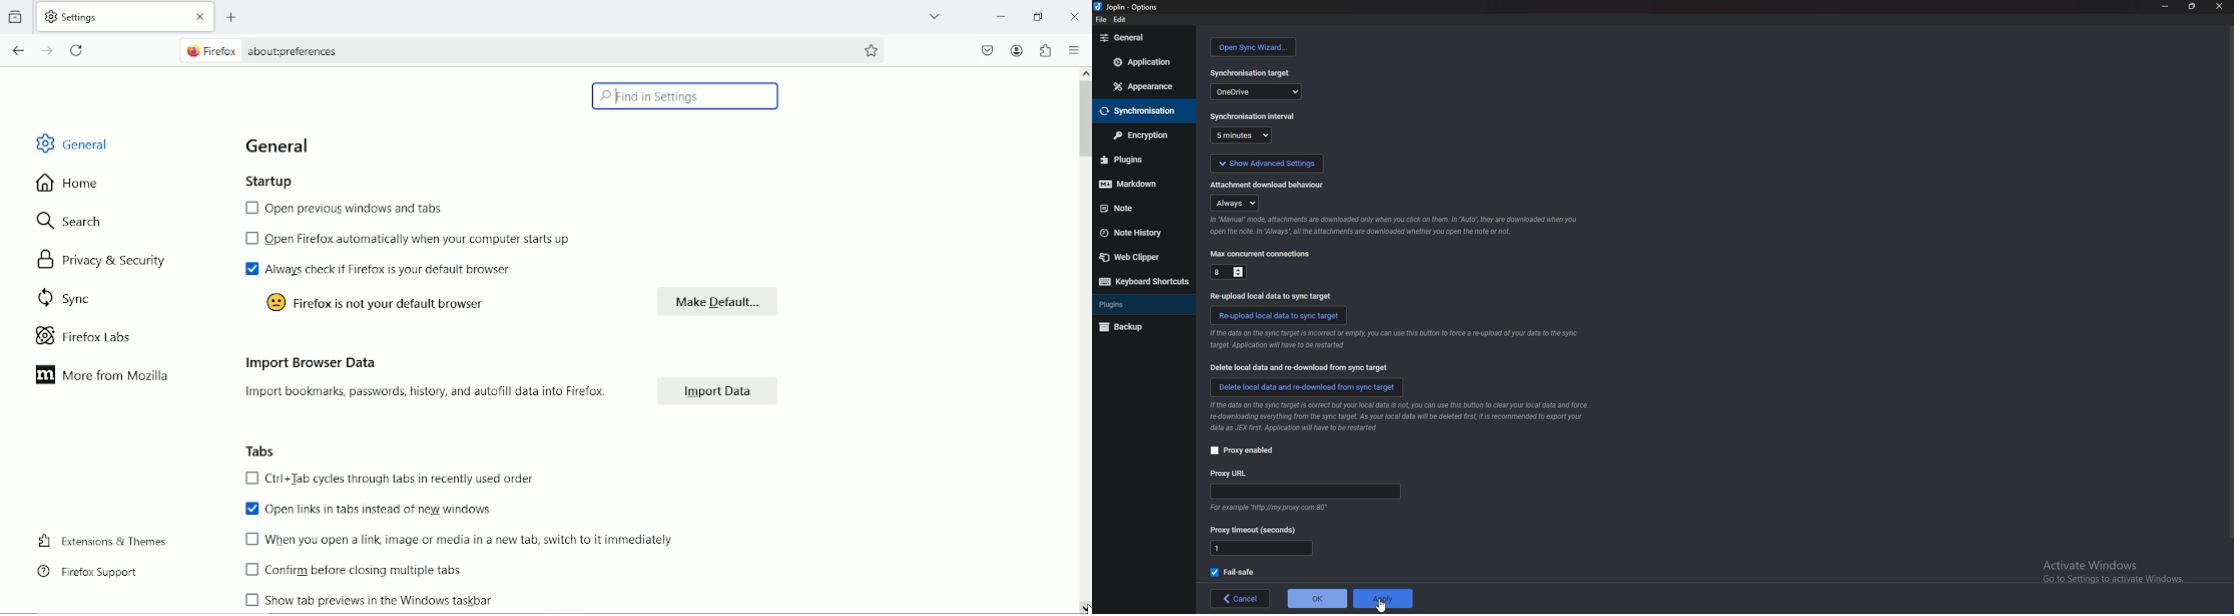  What do you see at coordinates (1144, 61) in the screenshot?
I see `application` at bounding box center [1144, 61].